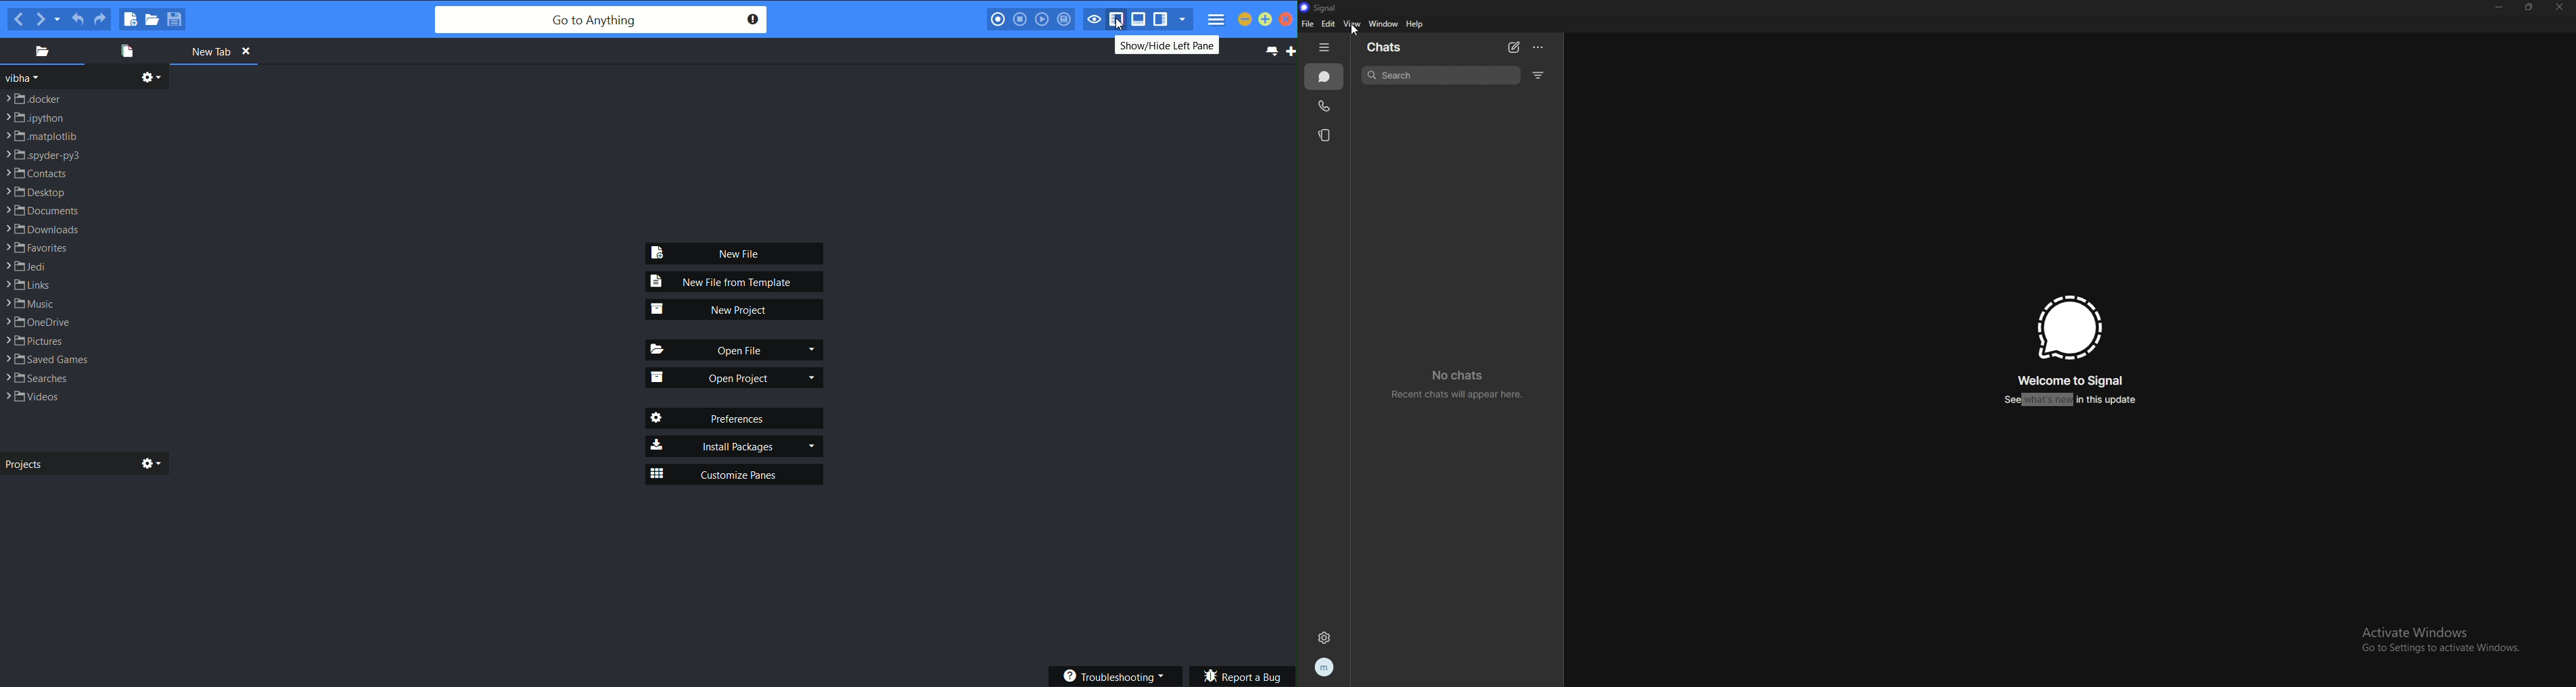  I want to click on close, so click(2561, 7).